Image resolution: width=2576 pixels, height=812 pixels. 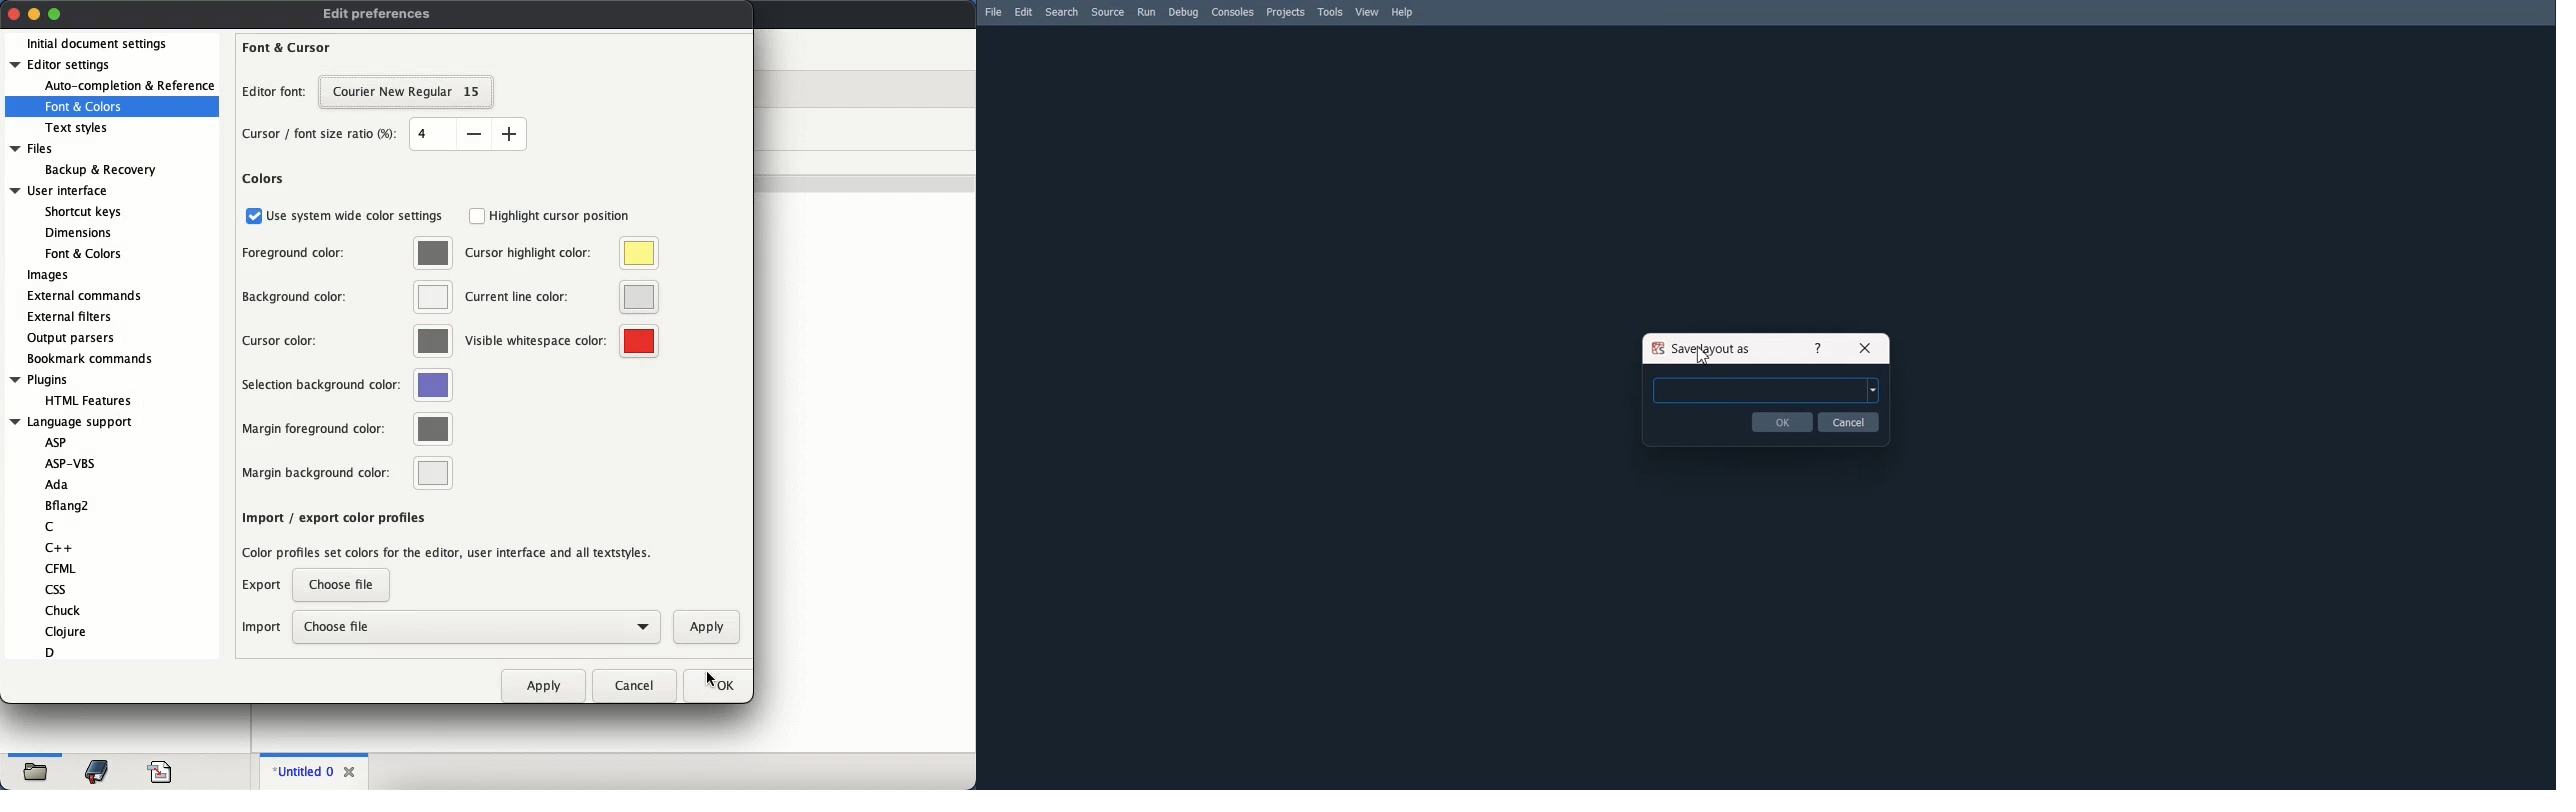 I want to click on Cursor, so click(x=710, y=681).